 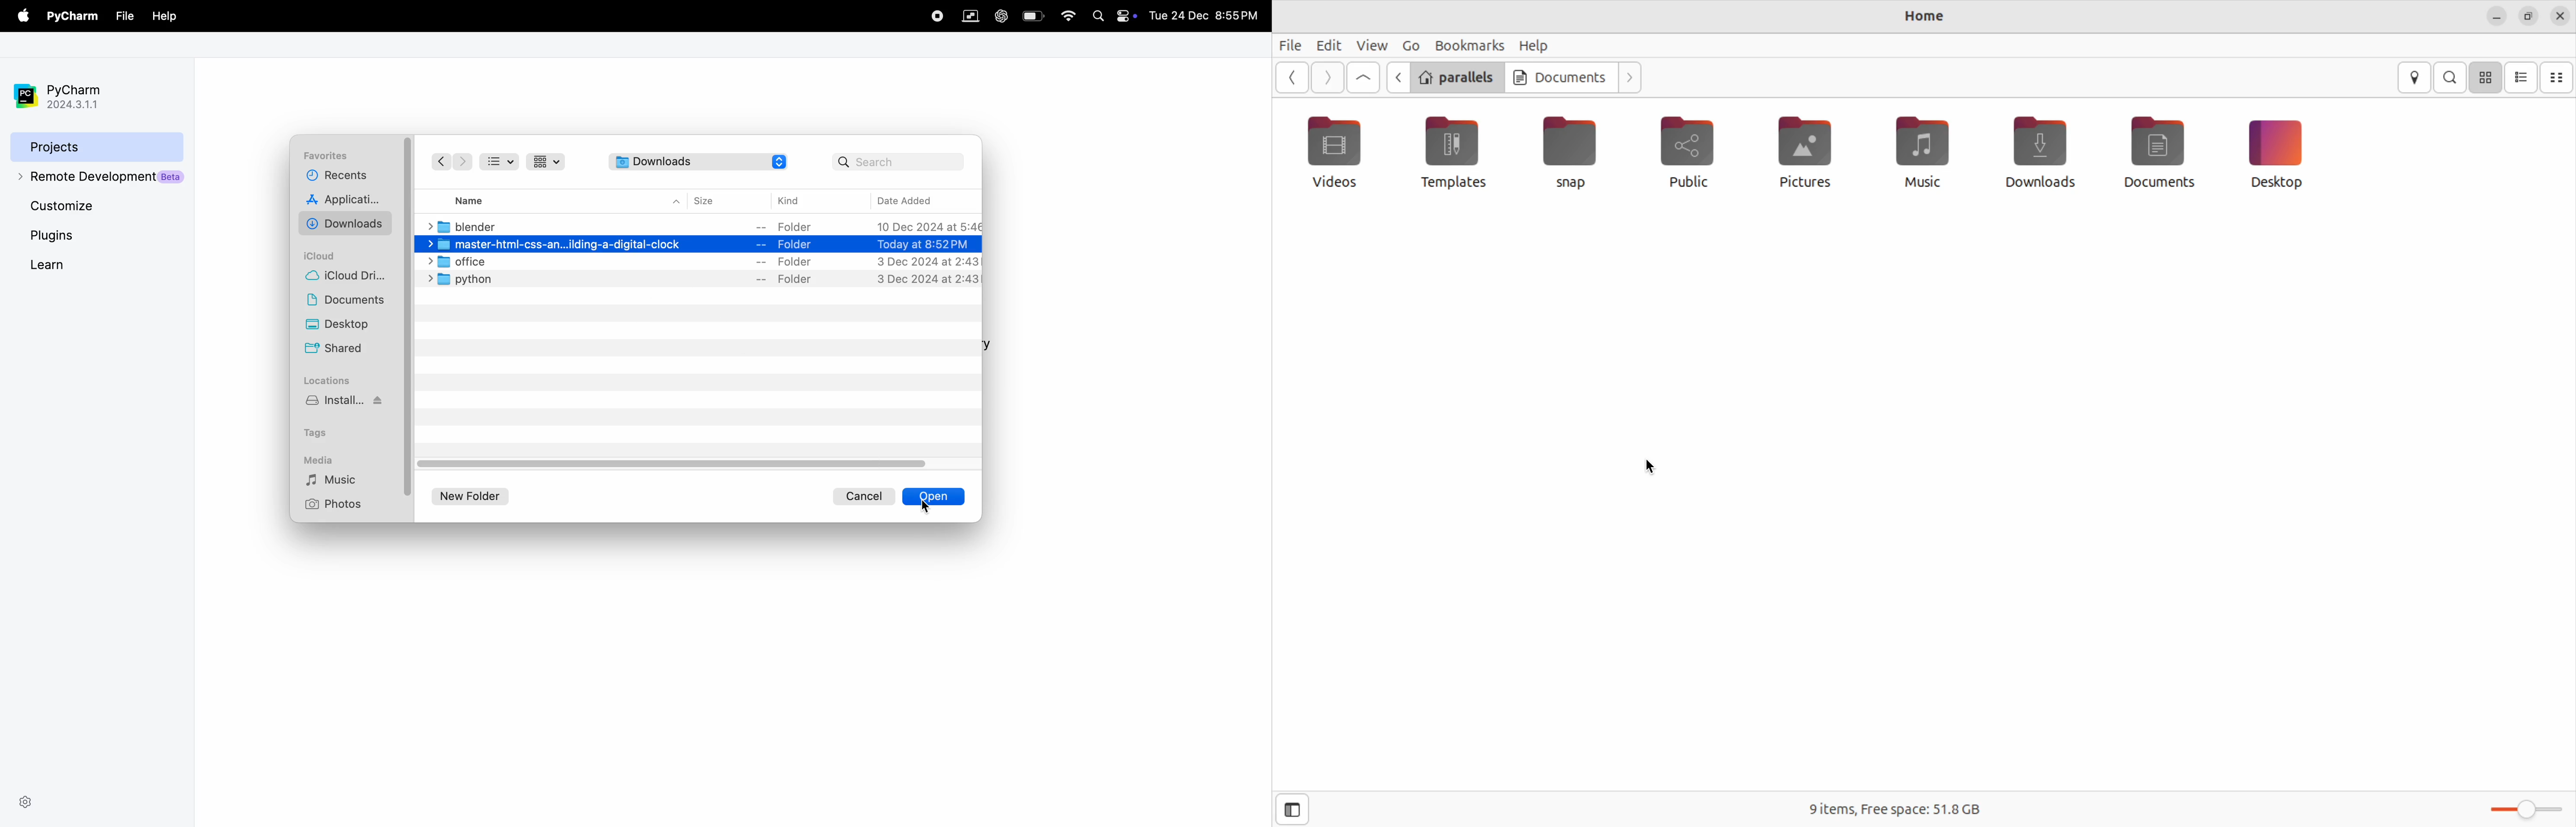 I want to click on backward, so click(x=440, y=161).